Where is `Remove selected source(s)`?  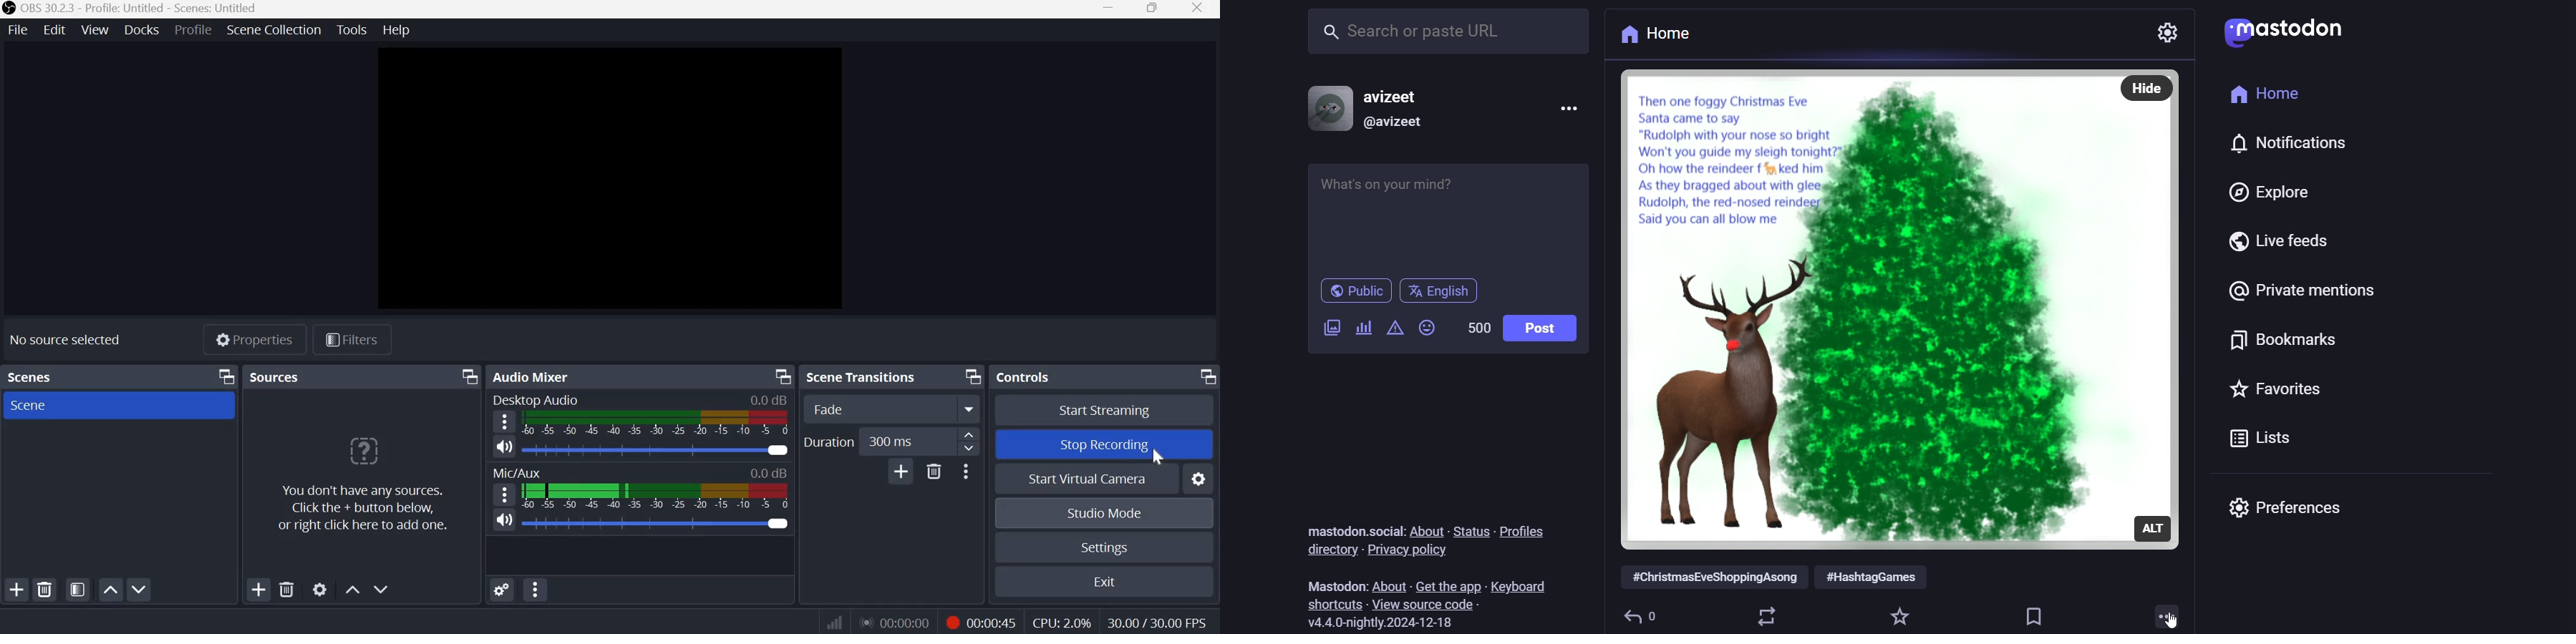 Remove selected source(s) is located at coordinates (285, 590).